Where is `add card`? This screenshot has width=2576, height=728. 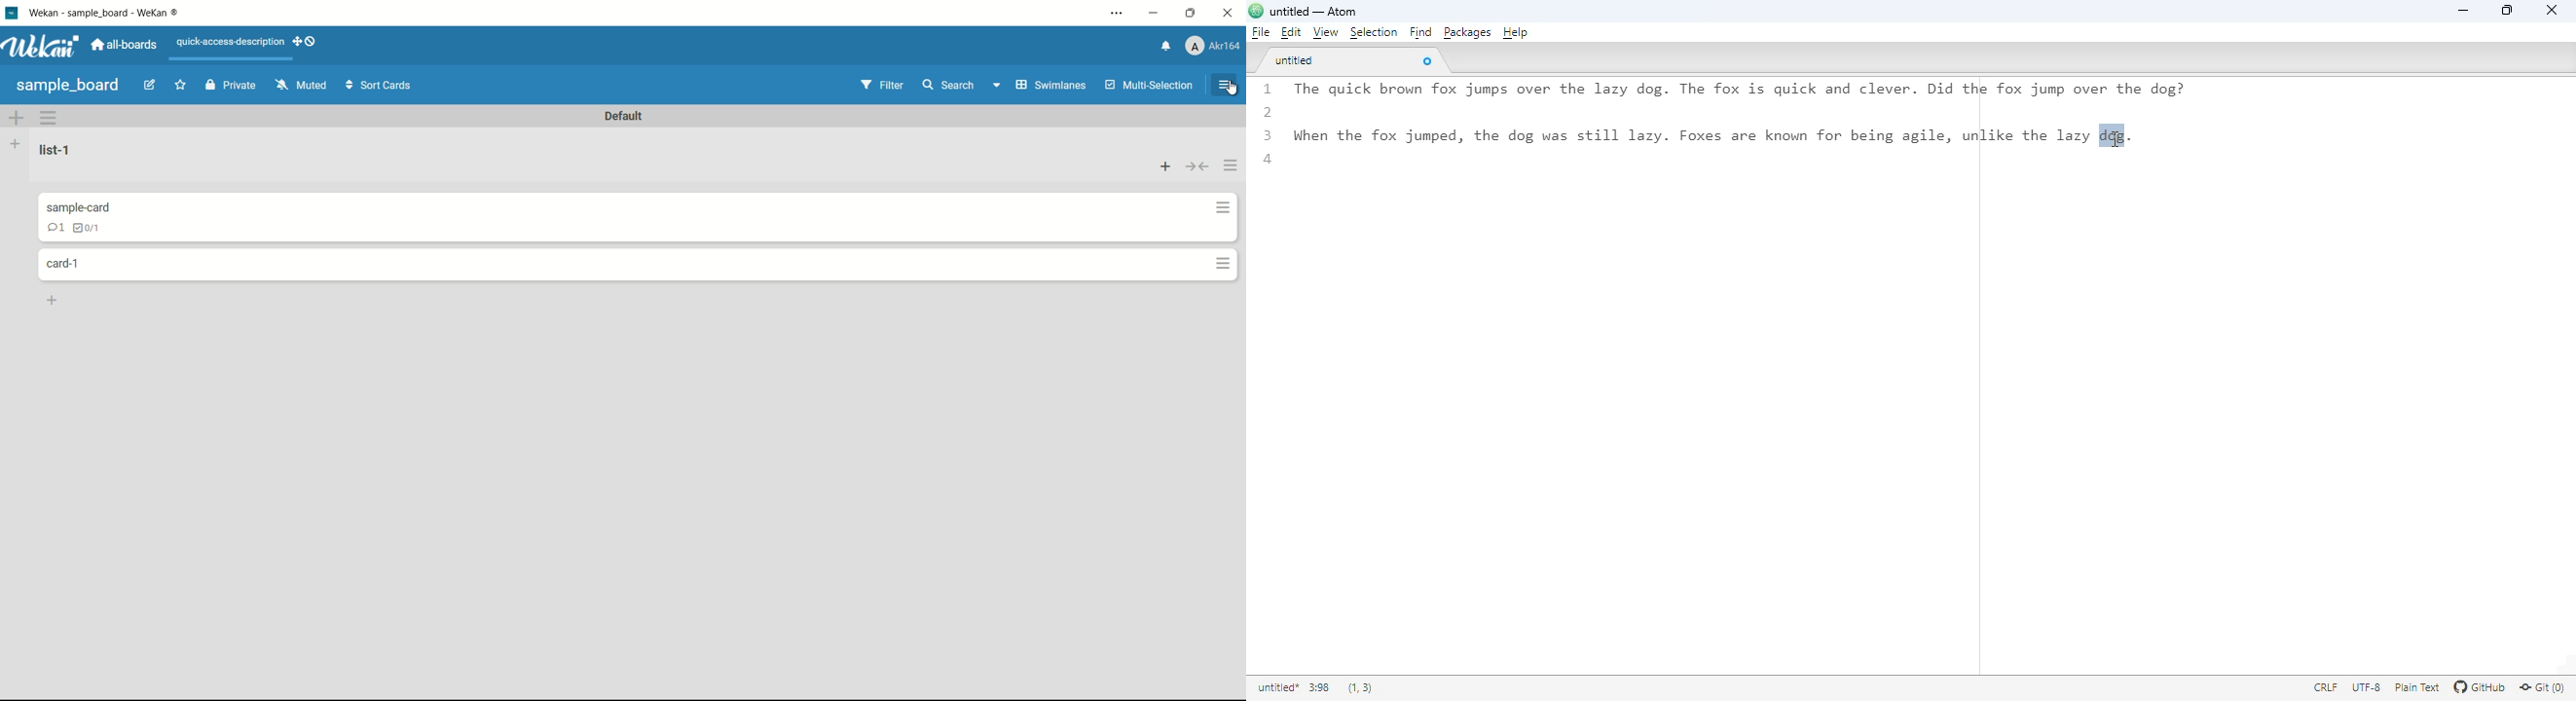 add card is located at coordinates (53, 299).